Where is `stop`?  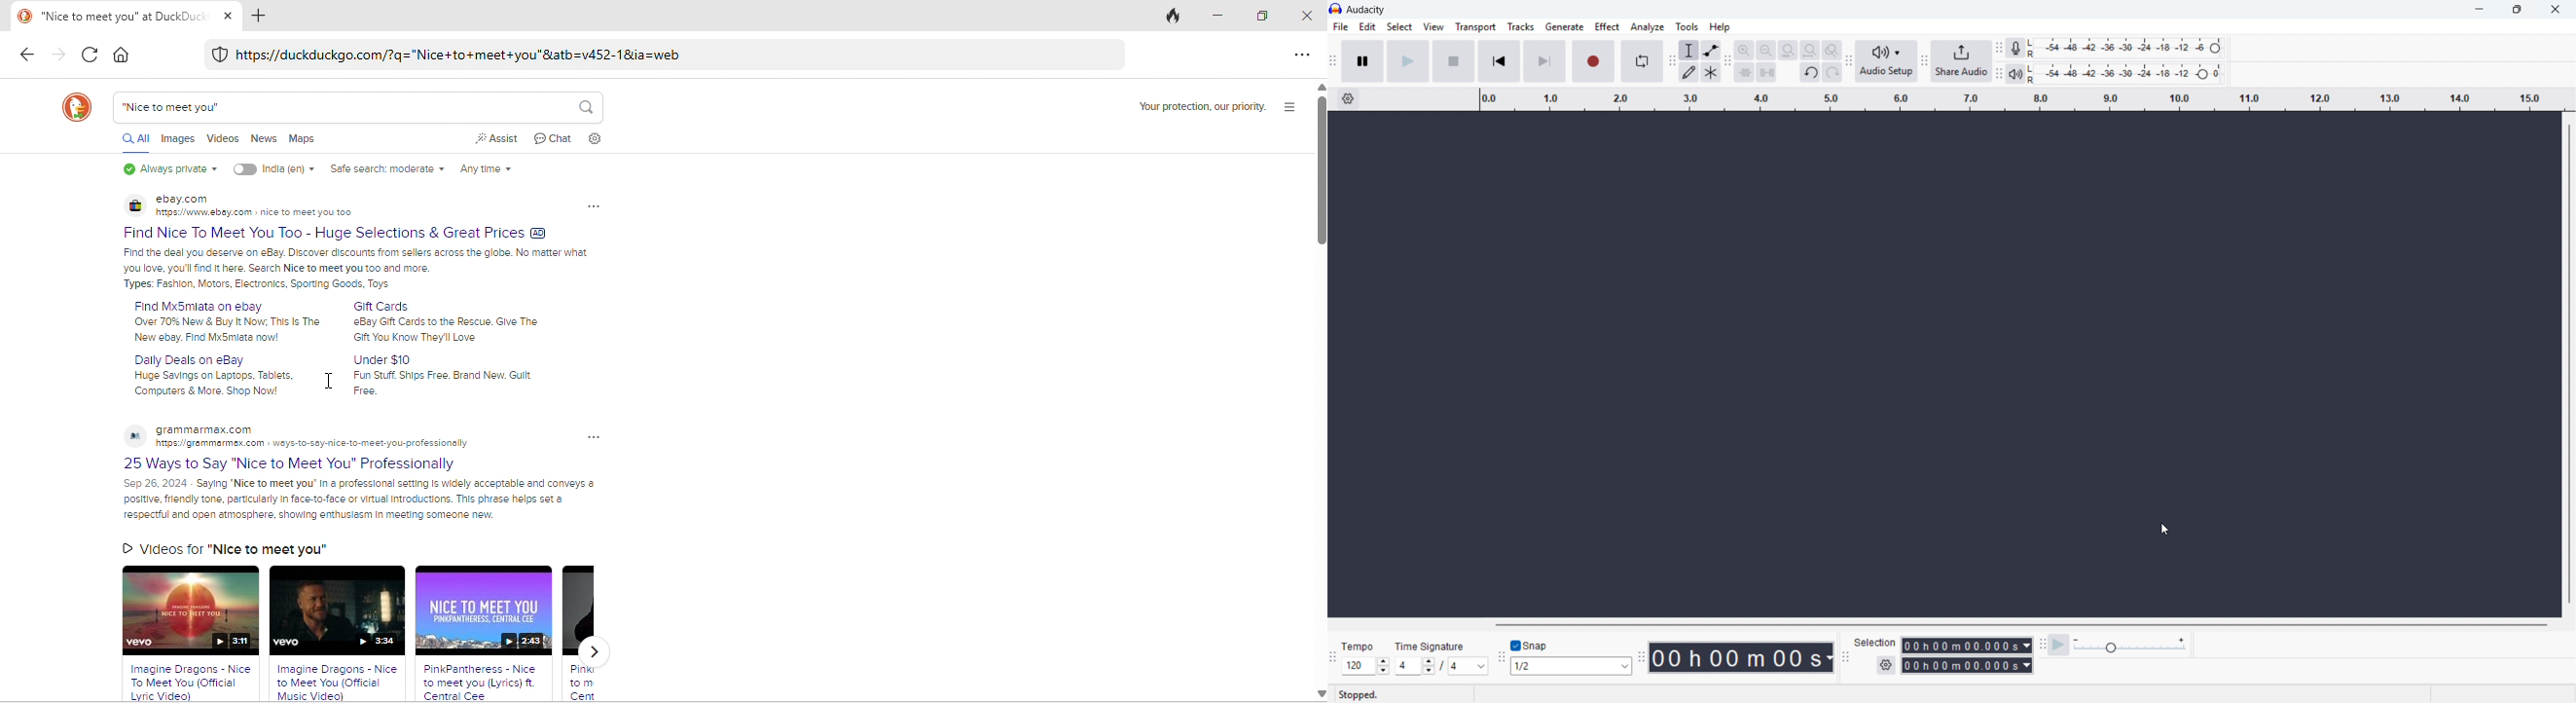
stop is located at coordinates (1454, 61).